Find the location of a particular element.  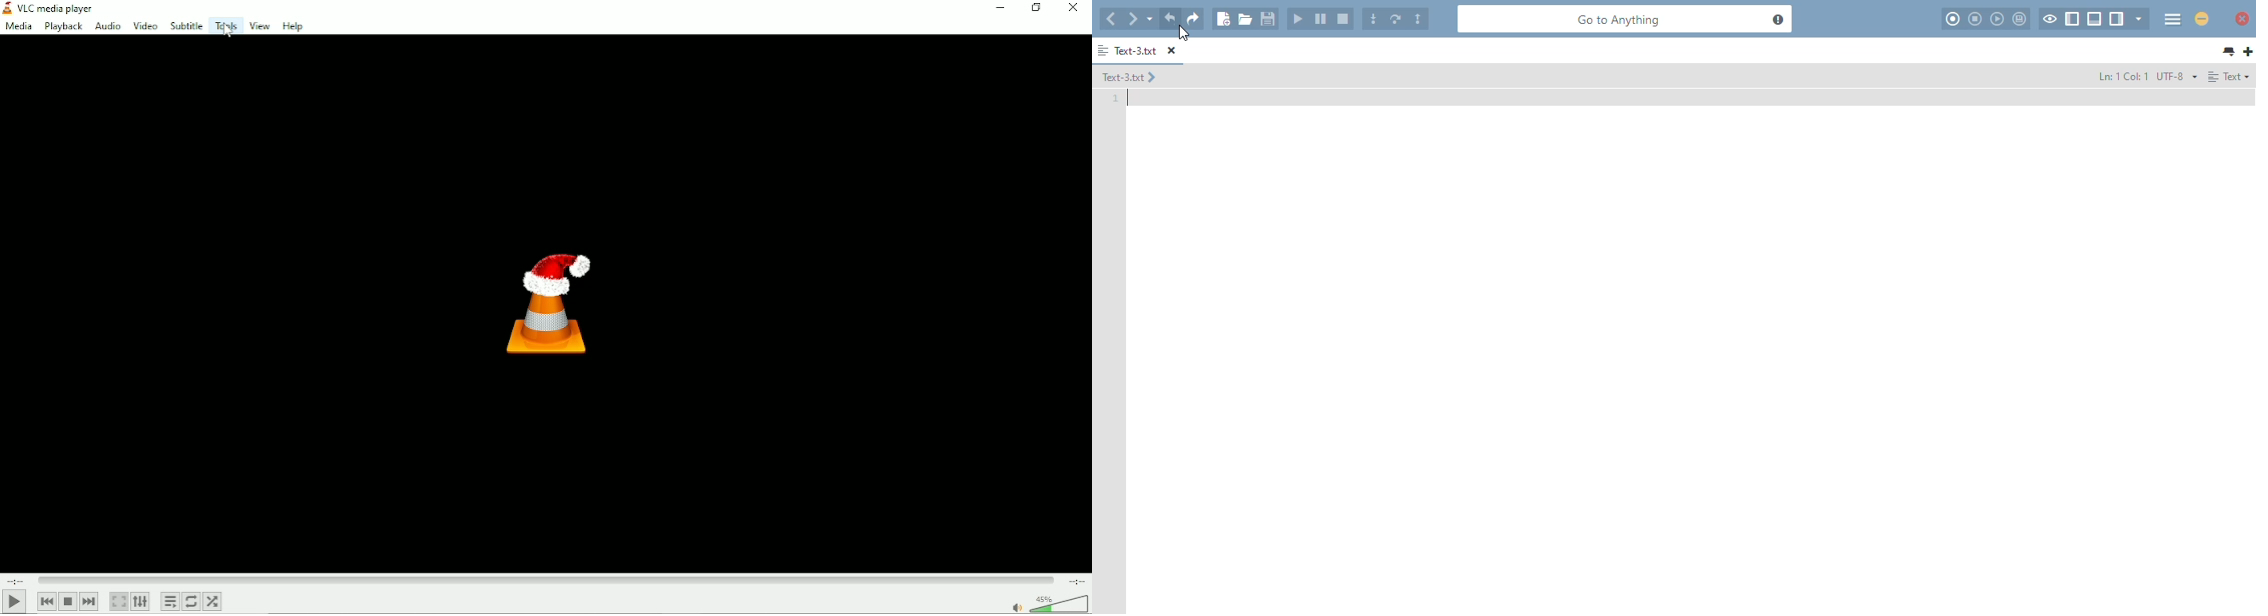

Playback is located at coordinates (62, 27).